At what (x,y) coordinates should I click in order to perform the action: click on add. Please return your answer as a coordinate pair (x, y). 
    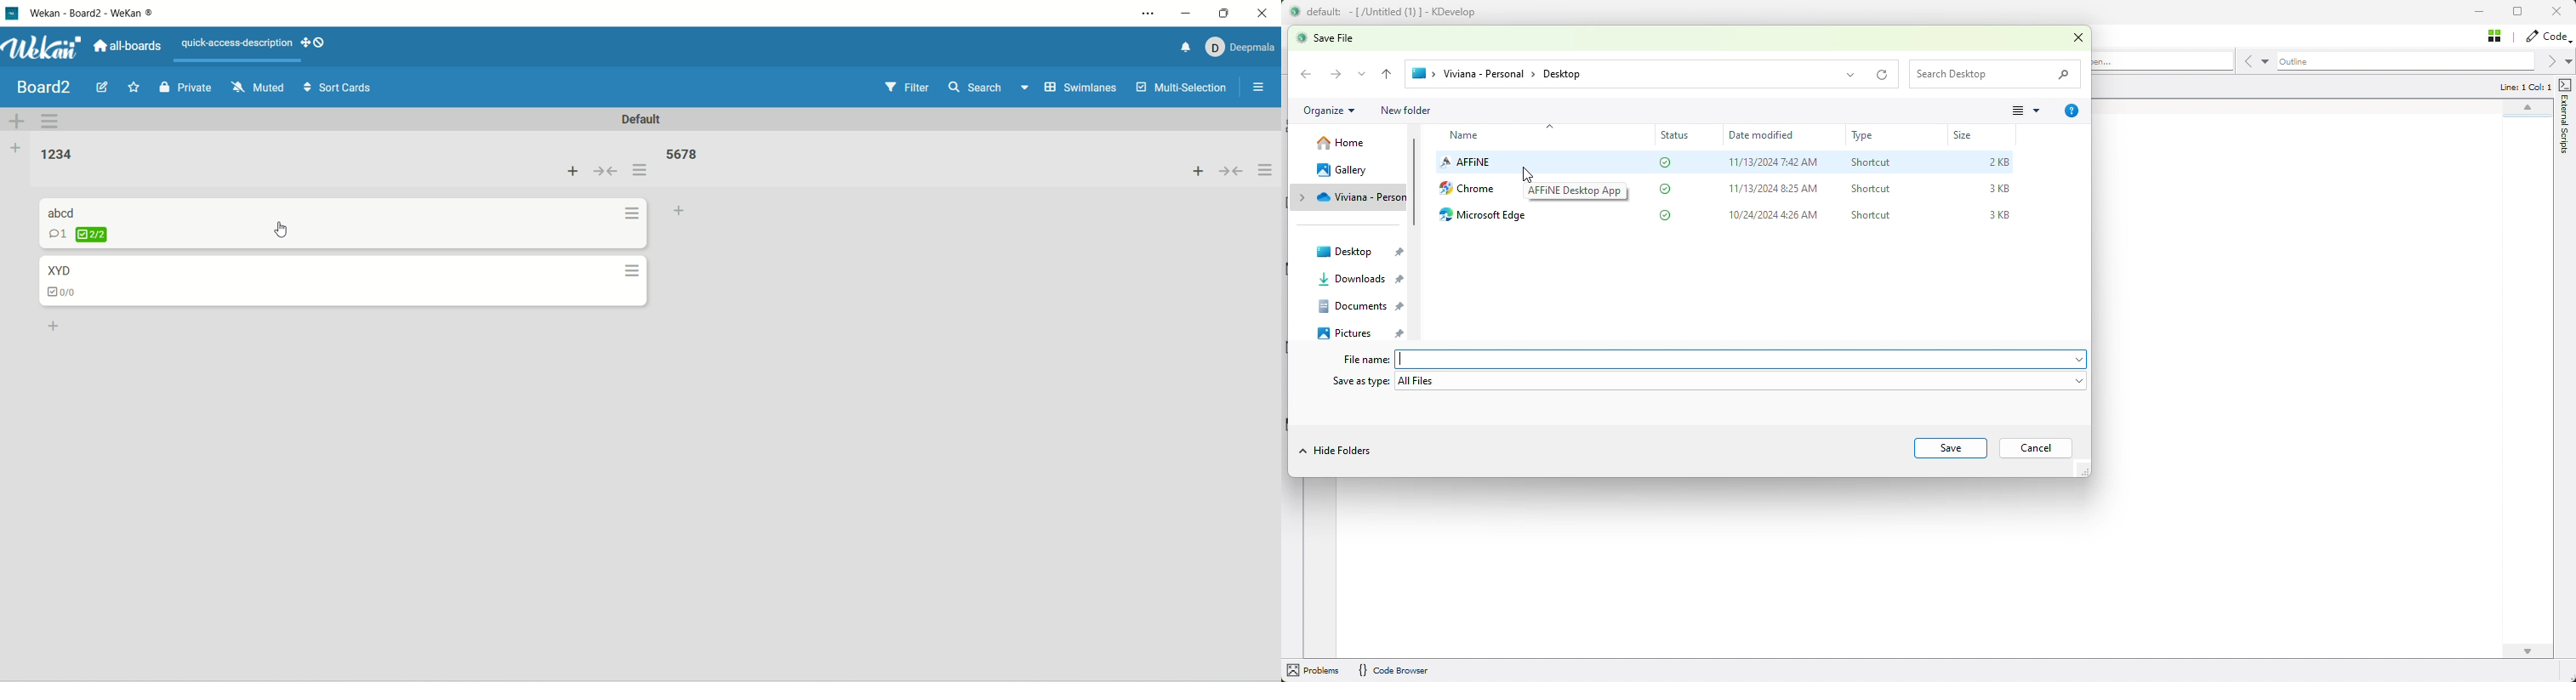
    Looking at the image, I should click on (572, 169).